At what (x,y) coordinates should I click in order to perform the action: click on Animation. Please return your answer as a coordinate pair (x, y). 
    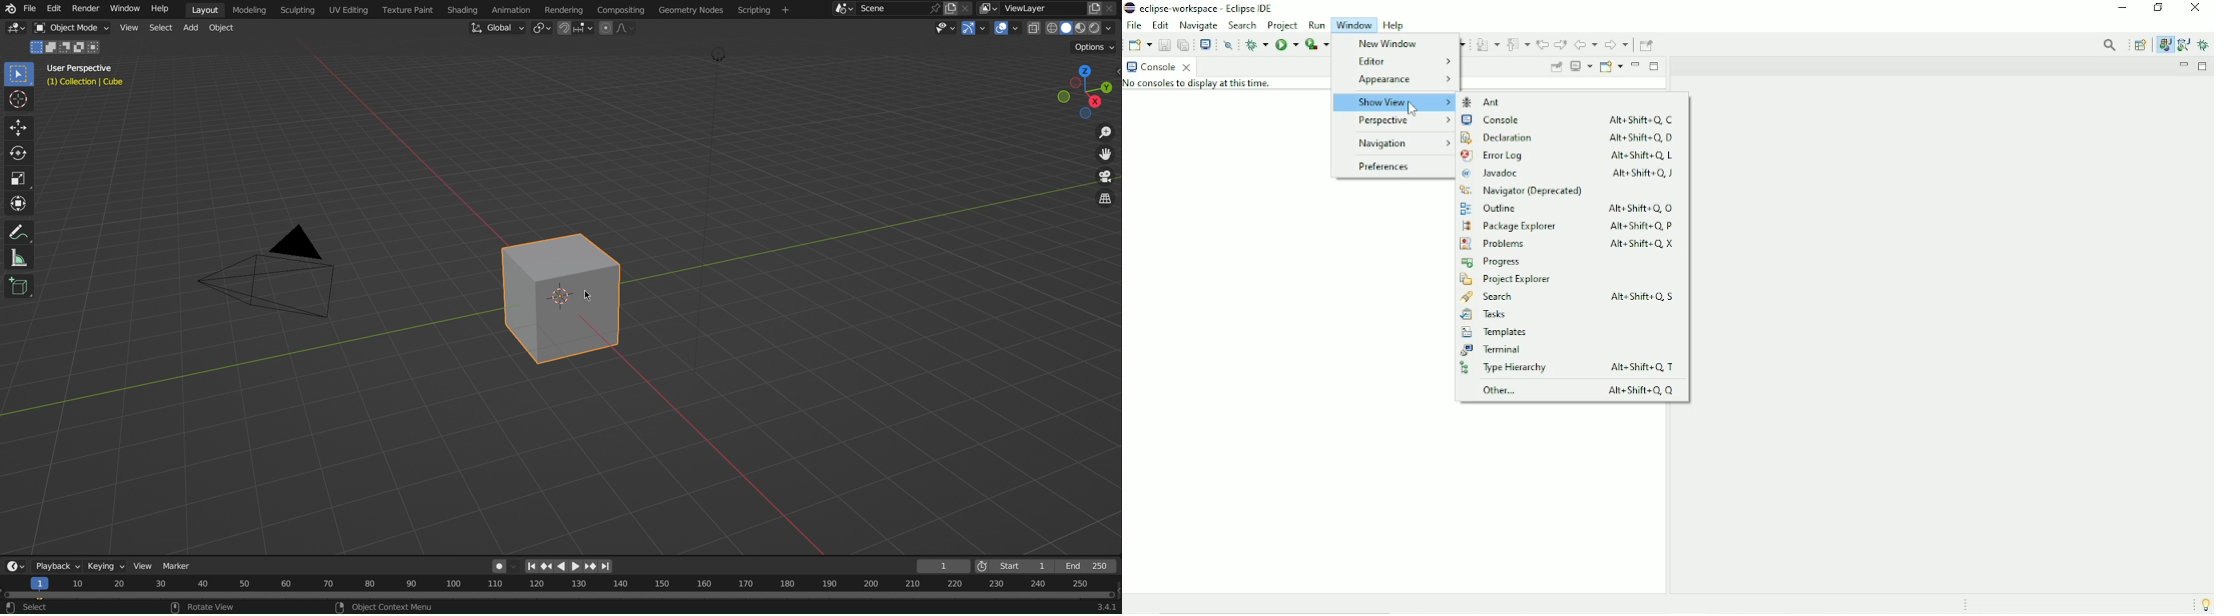
    Looking at the image, I should click on (513, 10).